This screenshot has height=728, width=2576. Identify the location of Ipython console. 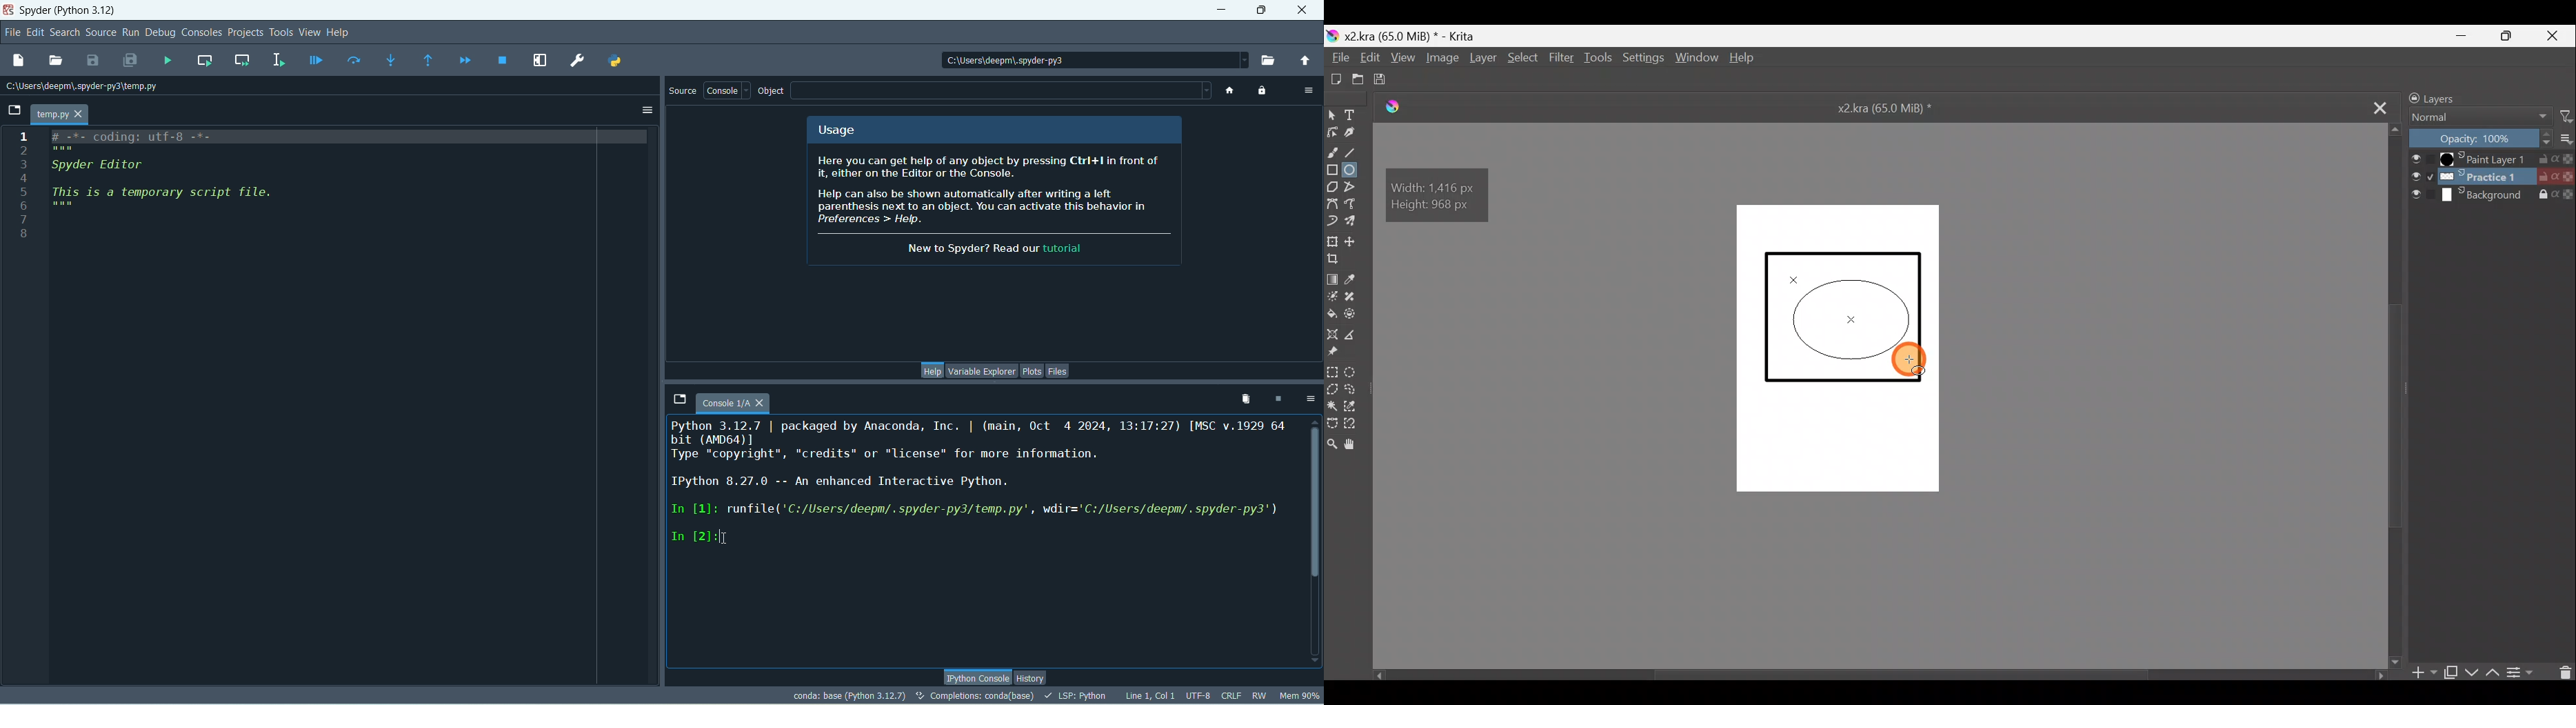
(976, 675).